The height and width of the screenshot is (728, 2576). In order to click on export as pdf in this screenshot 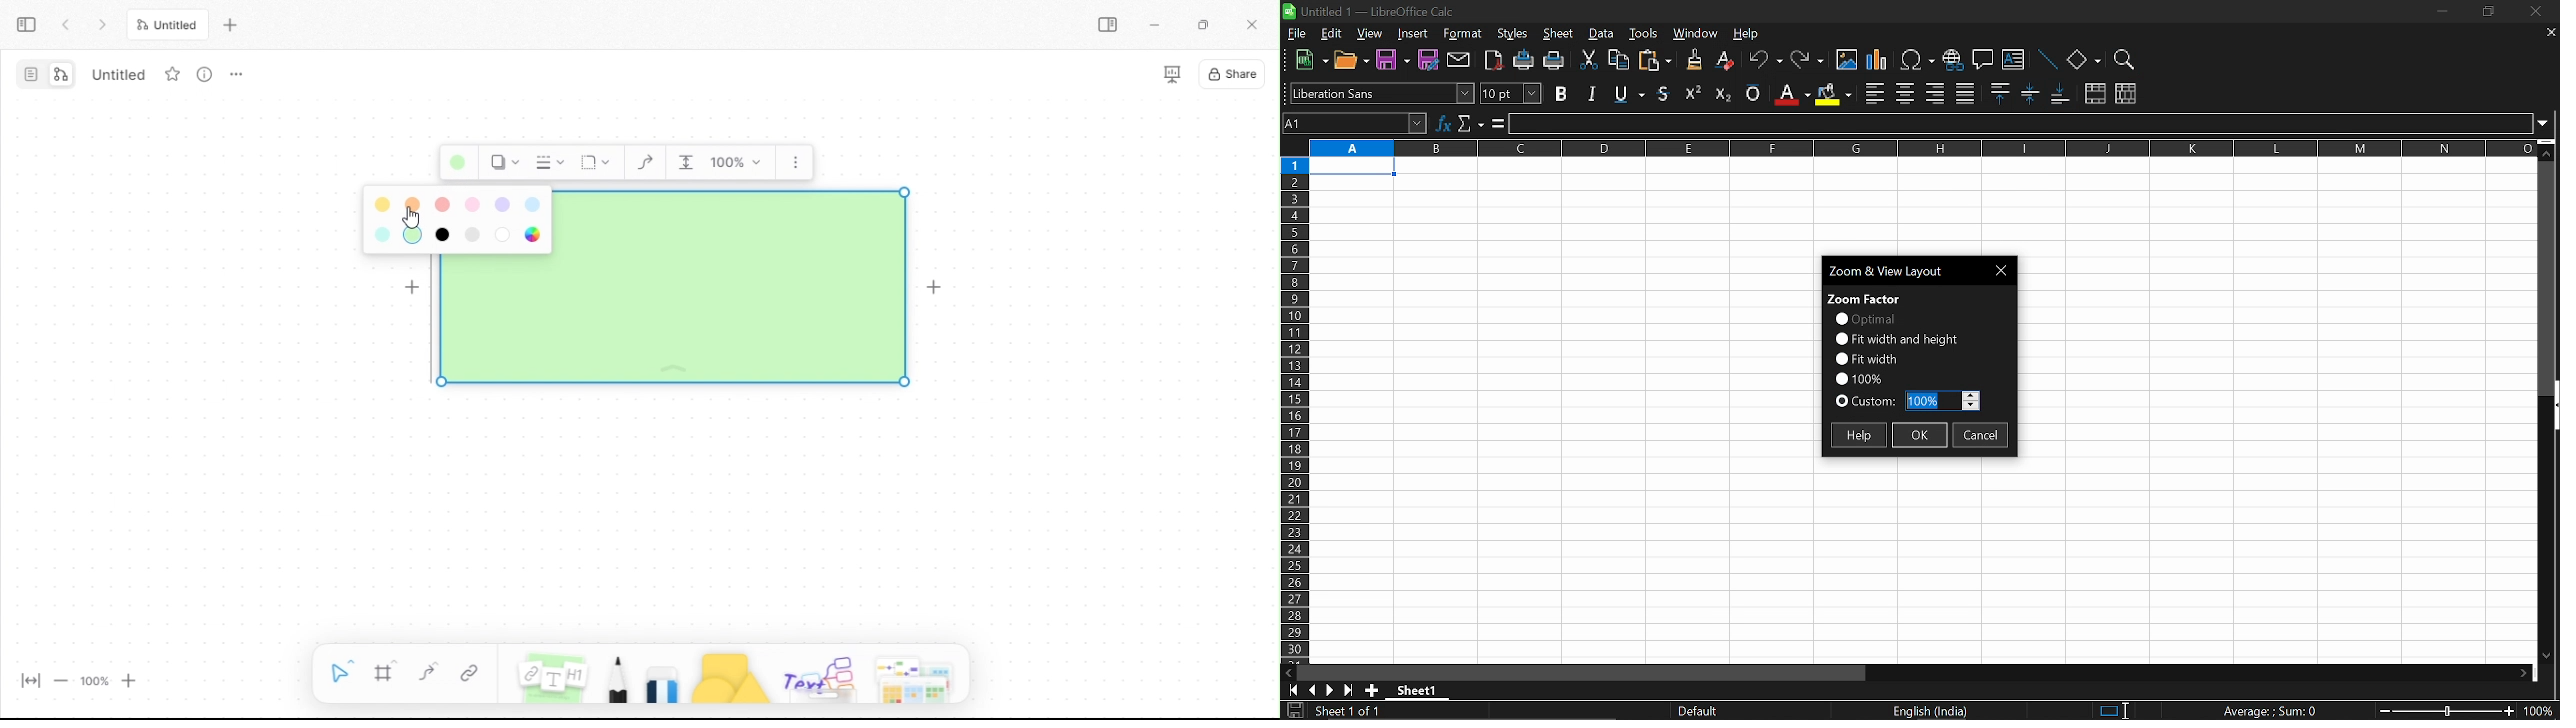, I will do `click(1495, 62)`.